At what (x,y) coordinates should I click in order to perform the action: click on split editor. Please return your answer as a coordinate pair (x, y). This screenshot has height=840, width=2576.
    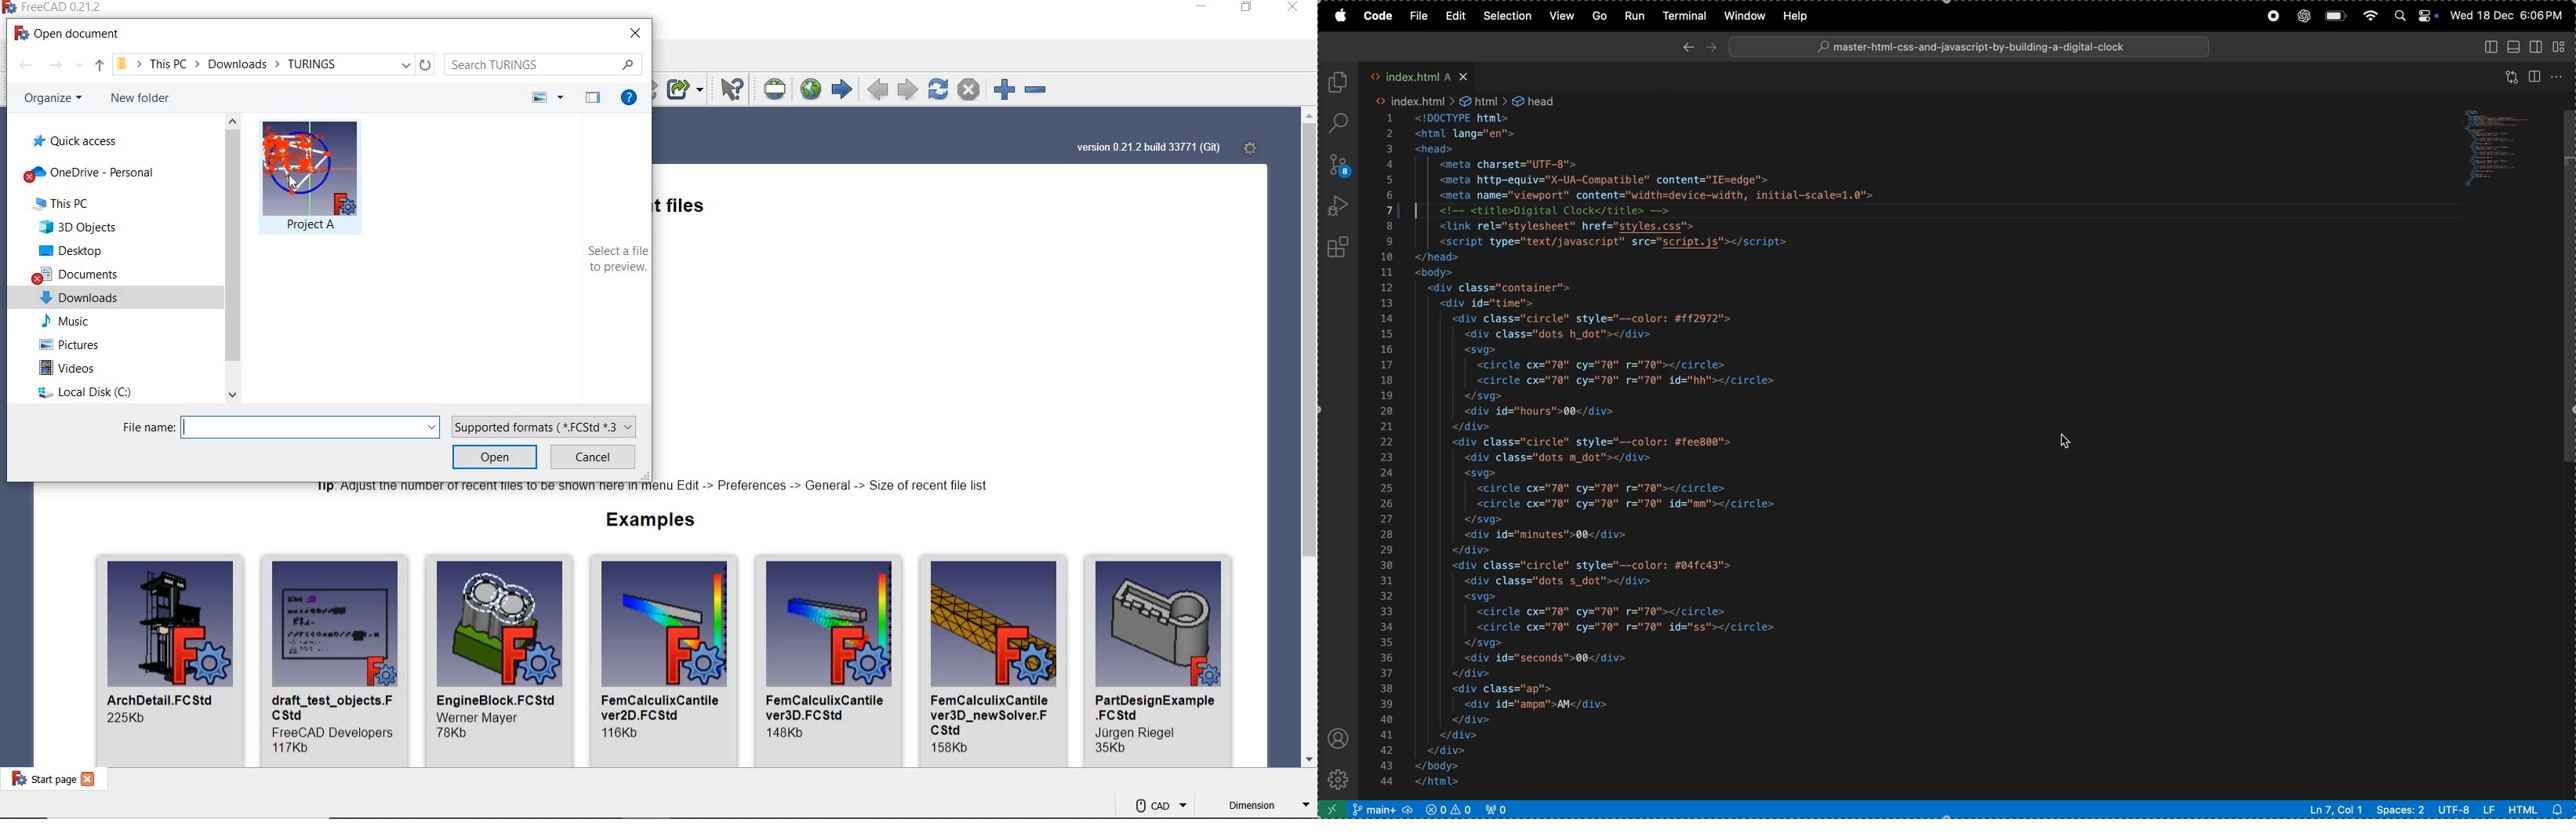
    Looking at the image, I should click on (2536, 75).